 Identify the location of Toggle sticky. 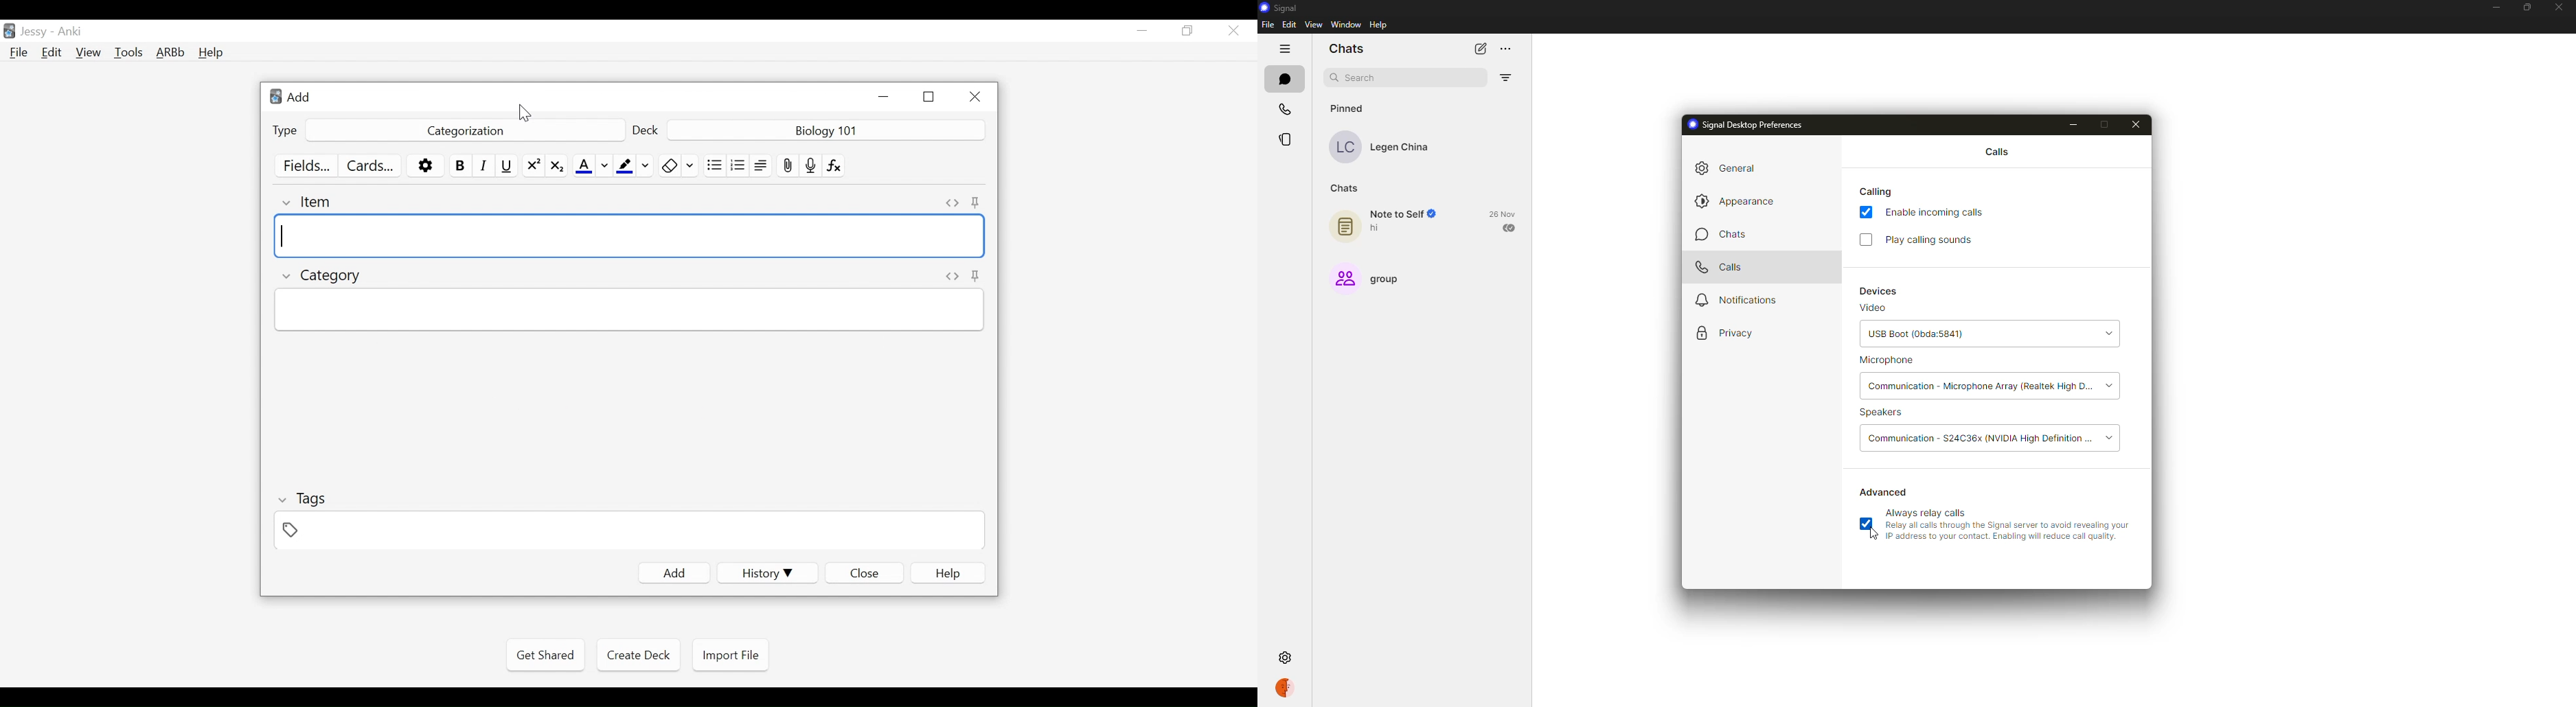
(977, 275).